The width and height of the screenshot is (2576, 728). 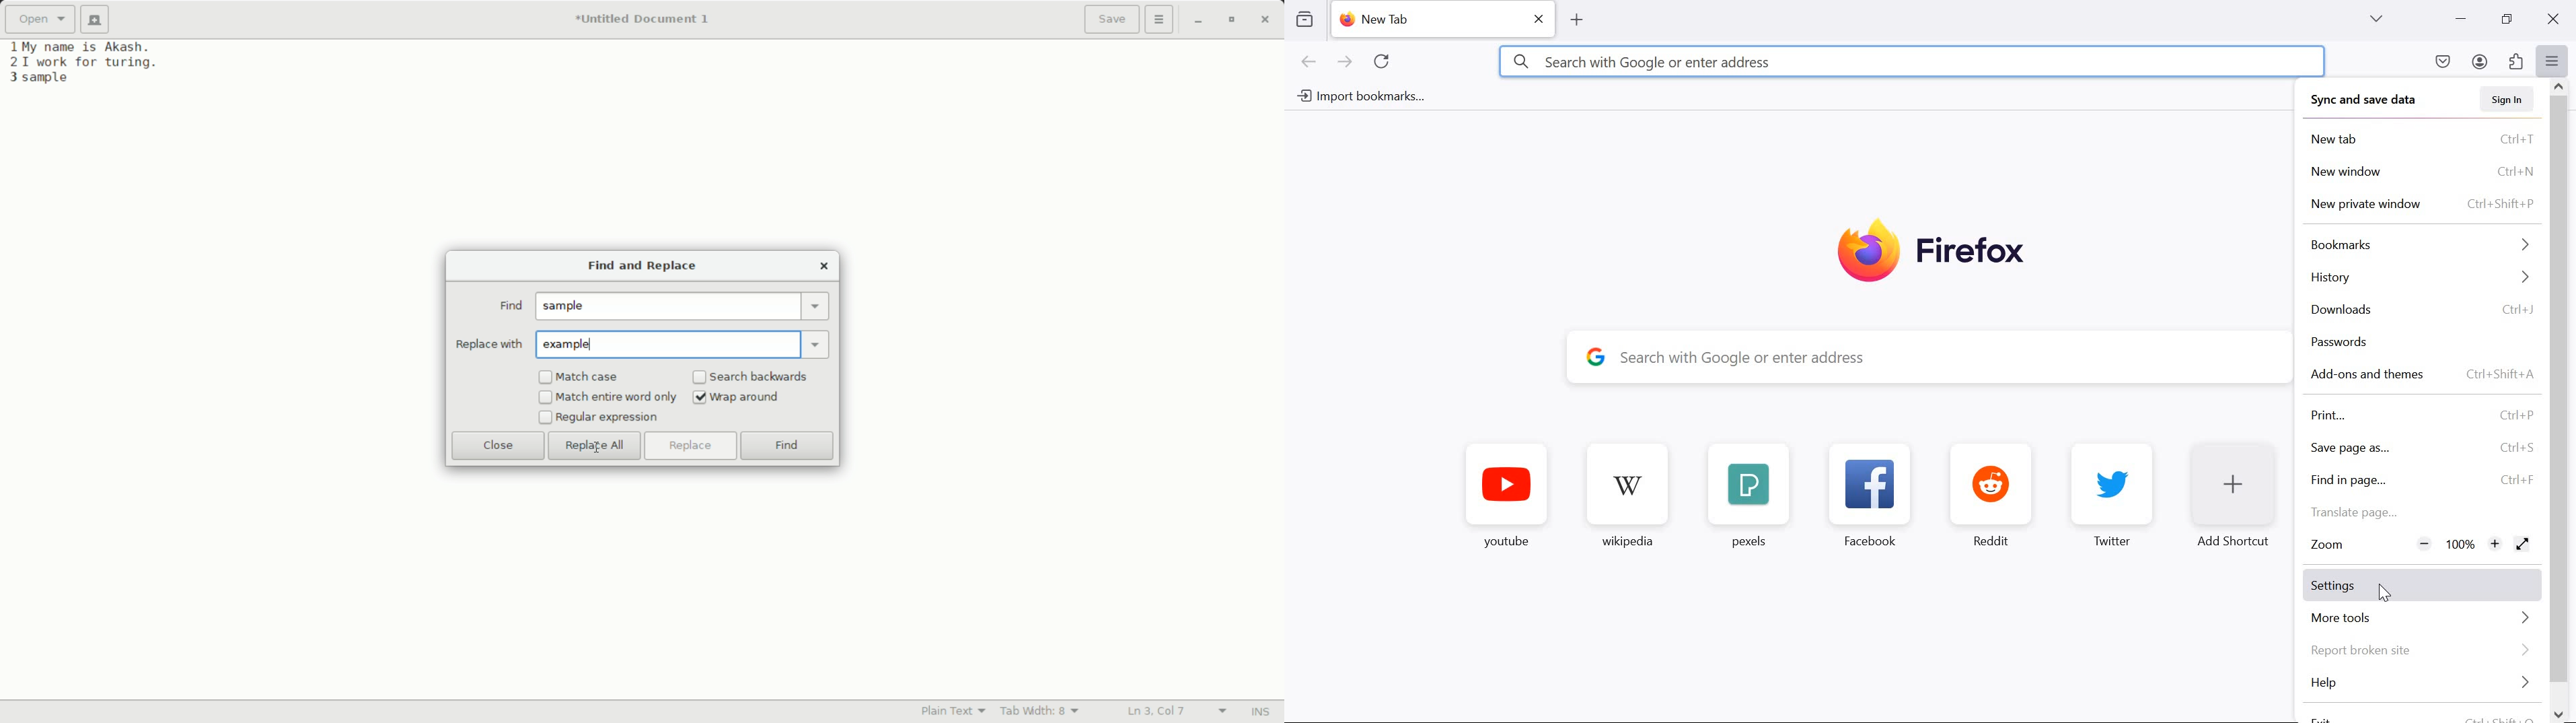 What do you see at coordinates (2376, 18) in the screenshot?
I see `list all tabs` at bounding box center [2376, 18].